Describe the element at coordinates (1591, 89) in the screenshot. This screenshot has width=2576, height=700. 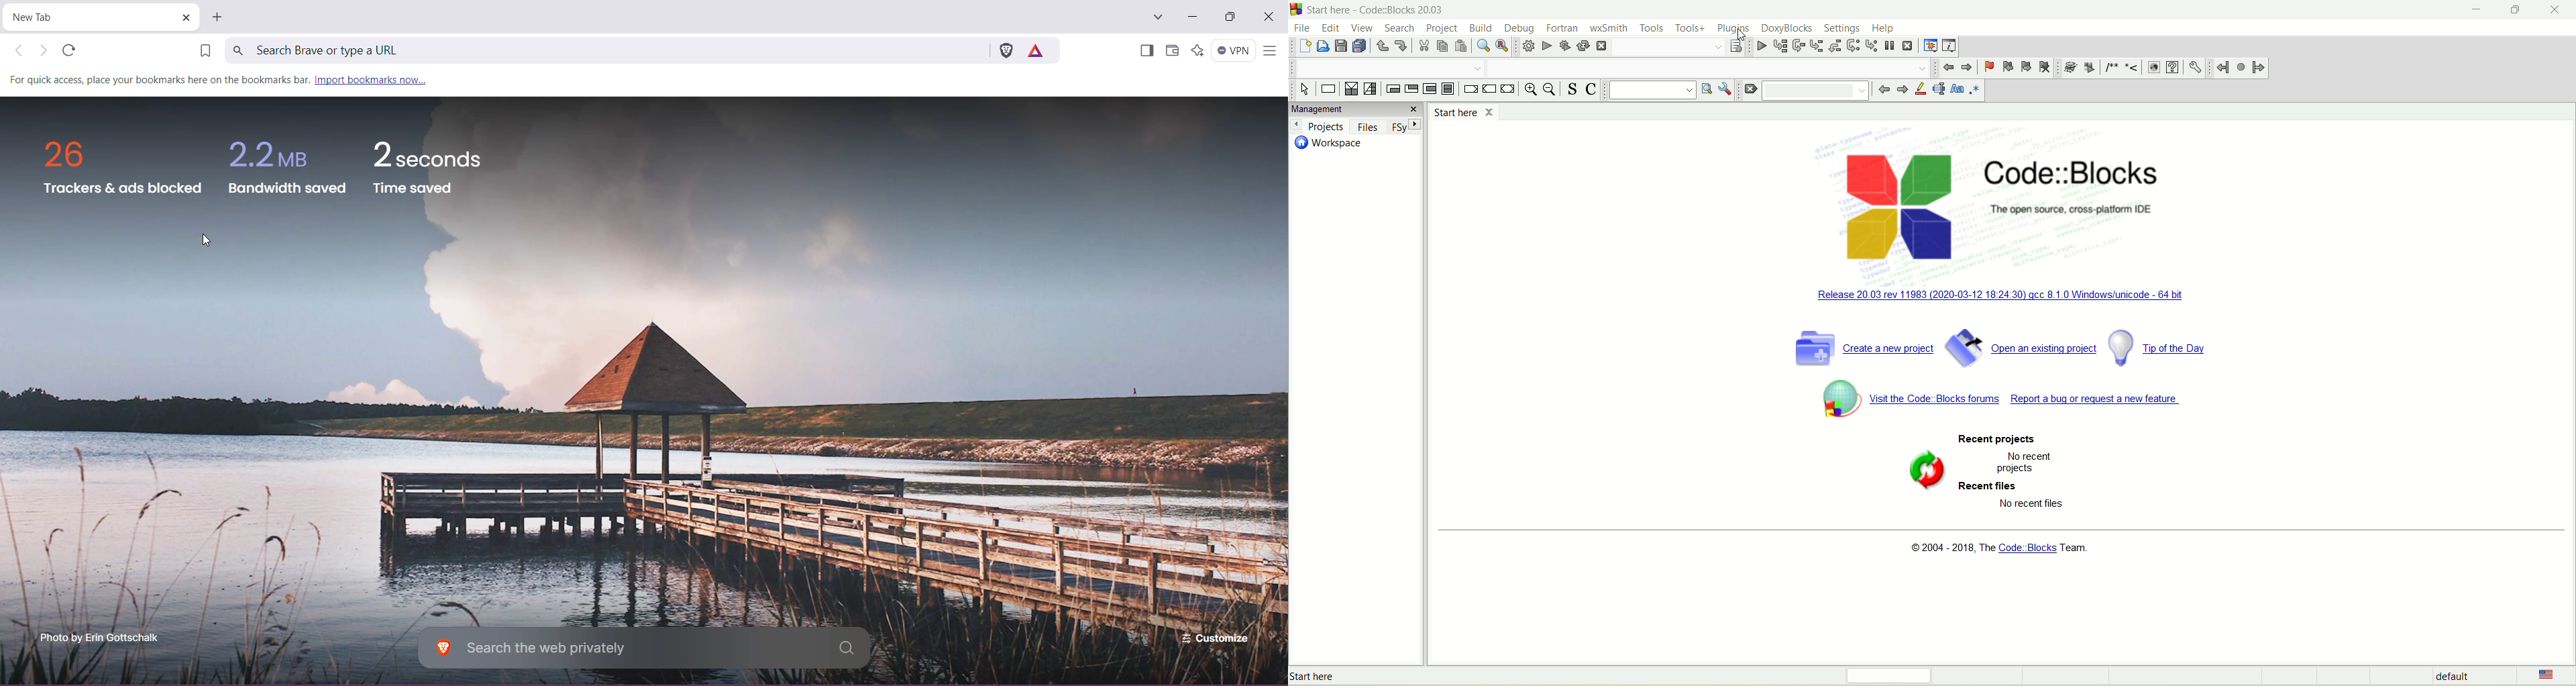
I see `toggle comment` at that location.